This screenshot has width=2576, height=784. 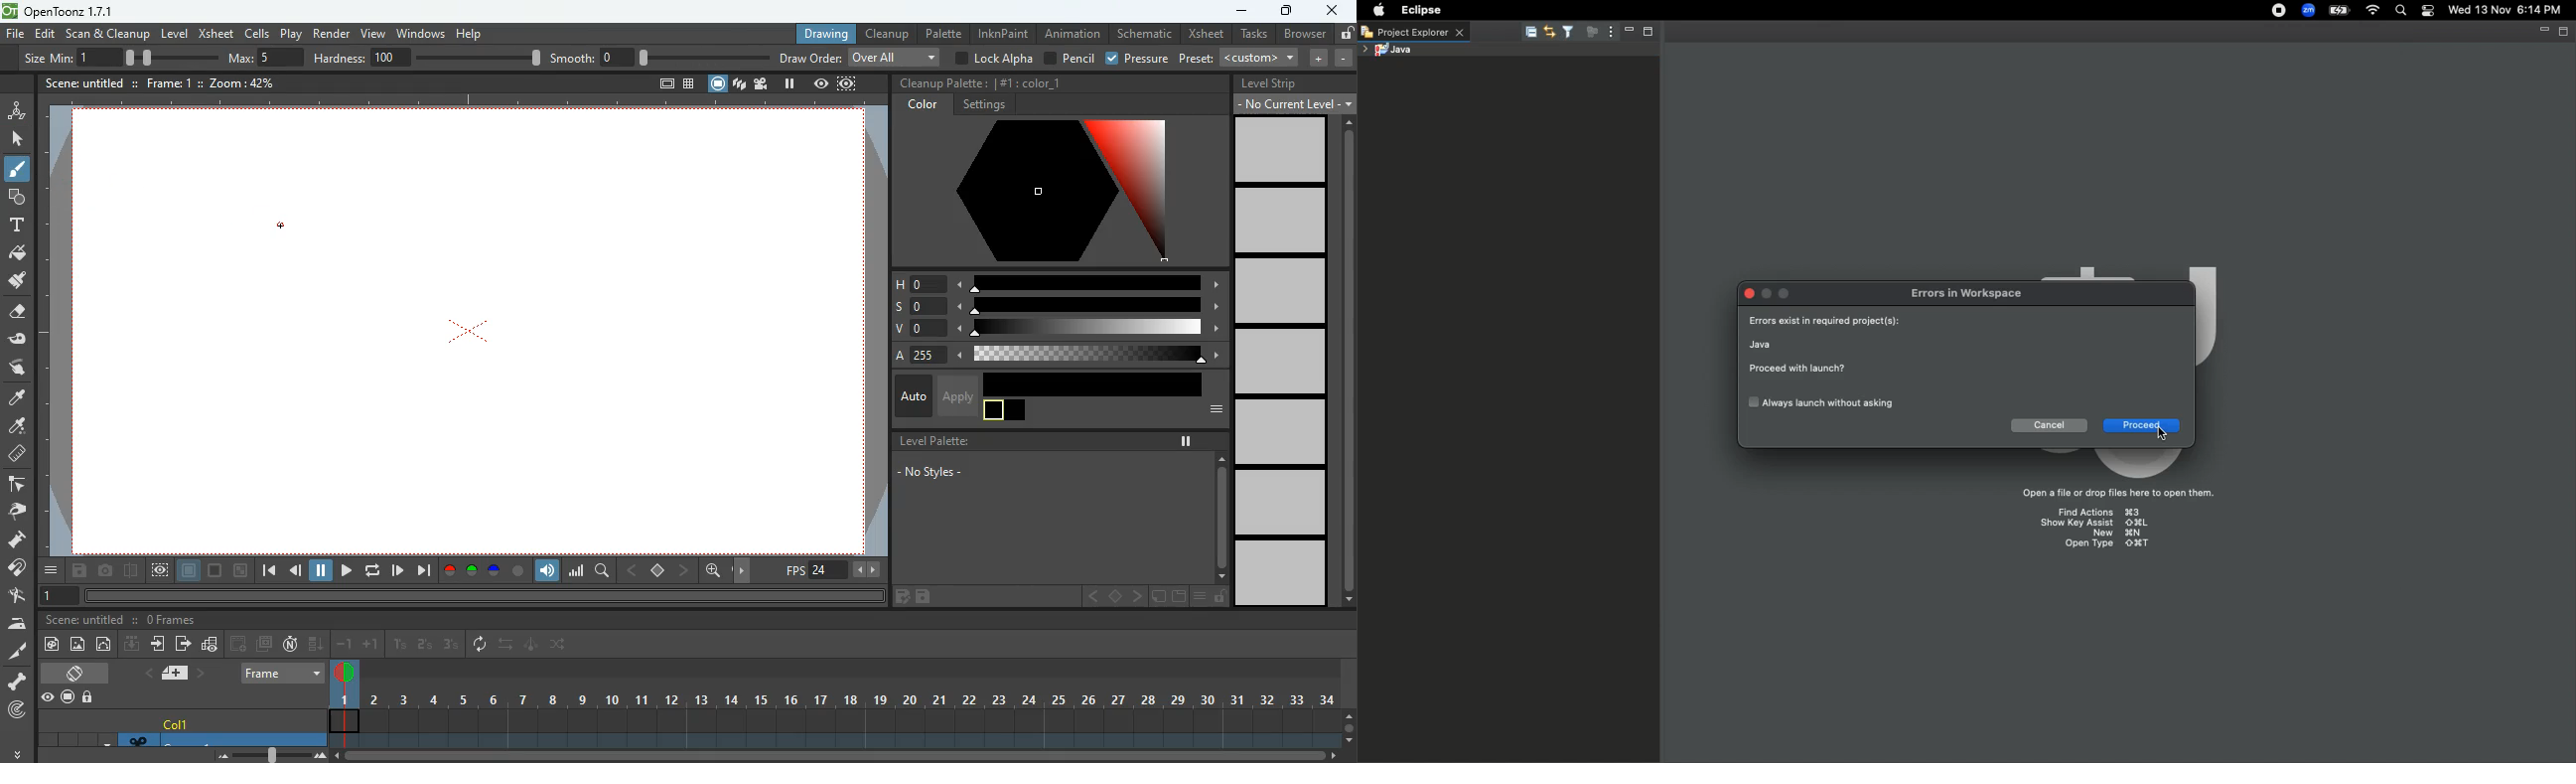 I want to click on refresh, so click(x=484, y=645).